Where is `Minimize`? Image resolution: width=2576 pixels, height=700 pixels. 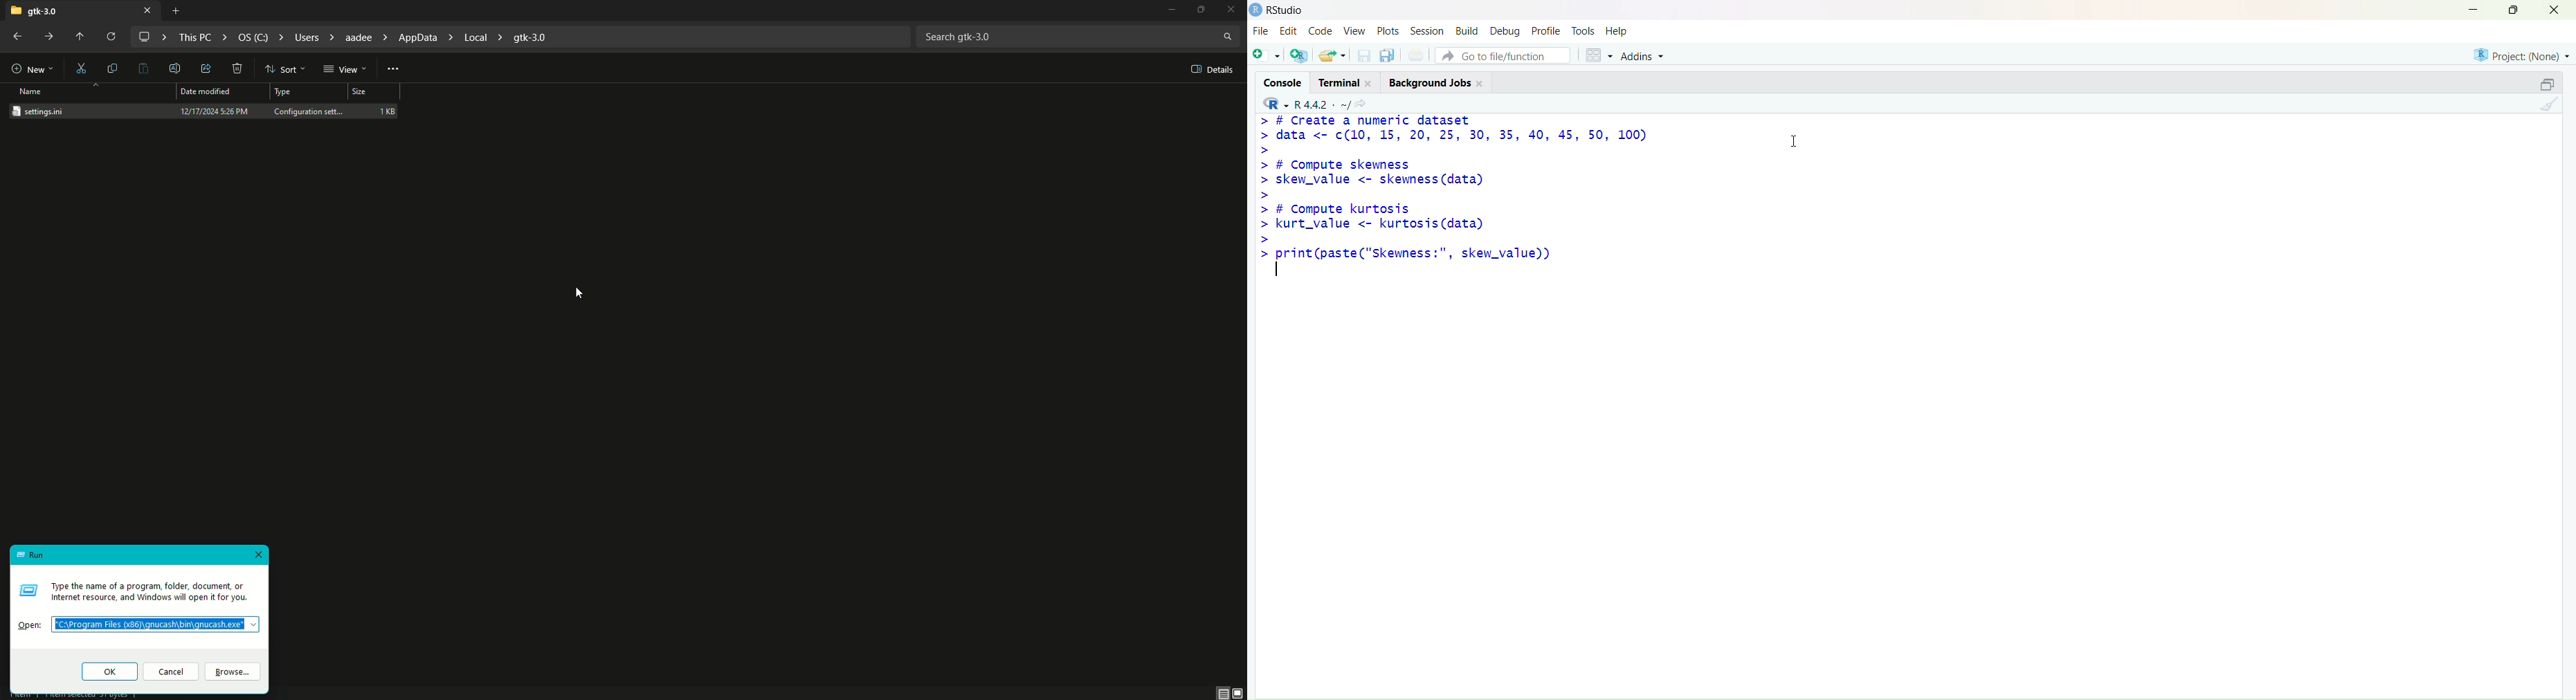
Minimize is located at coordinates (1165, 11).